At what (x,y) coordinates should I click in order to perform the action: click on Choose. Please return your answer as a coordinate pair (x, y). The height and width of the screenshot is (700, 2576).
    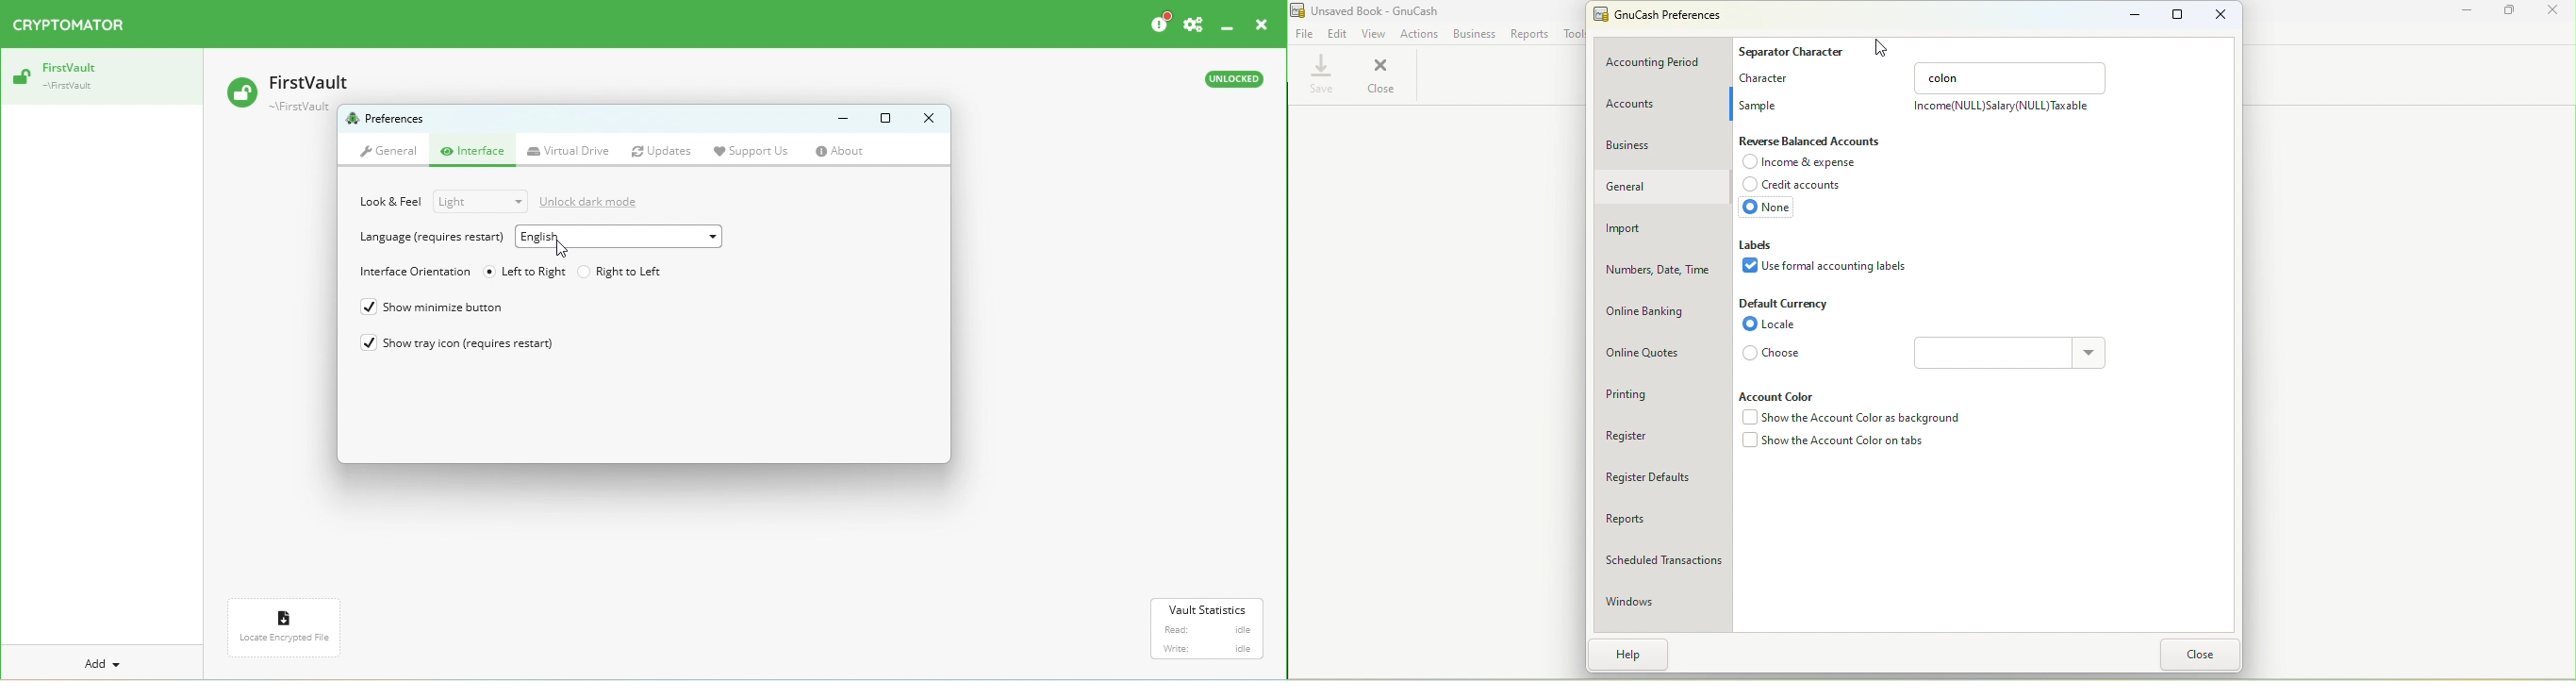
    Looking at the image, I should click on (1771, 355).